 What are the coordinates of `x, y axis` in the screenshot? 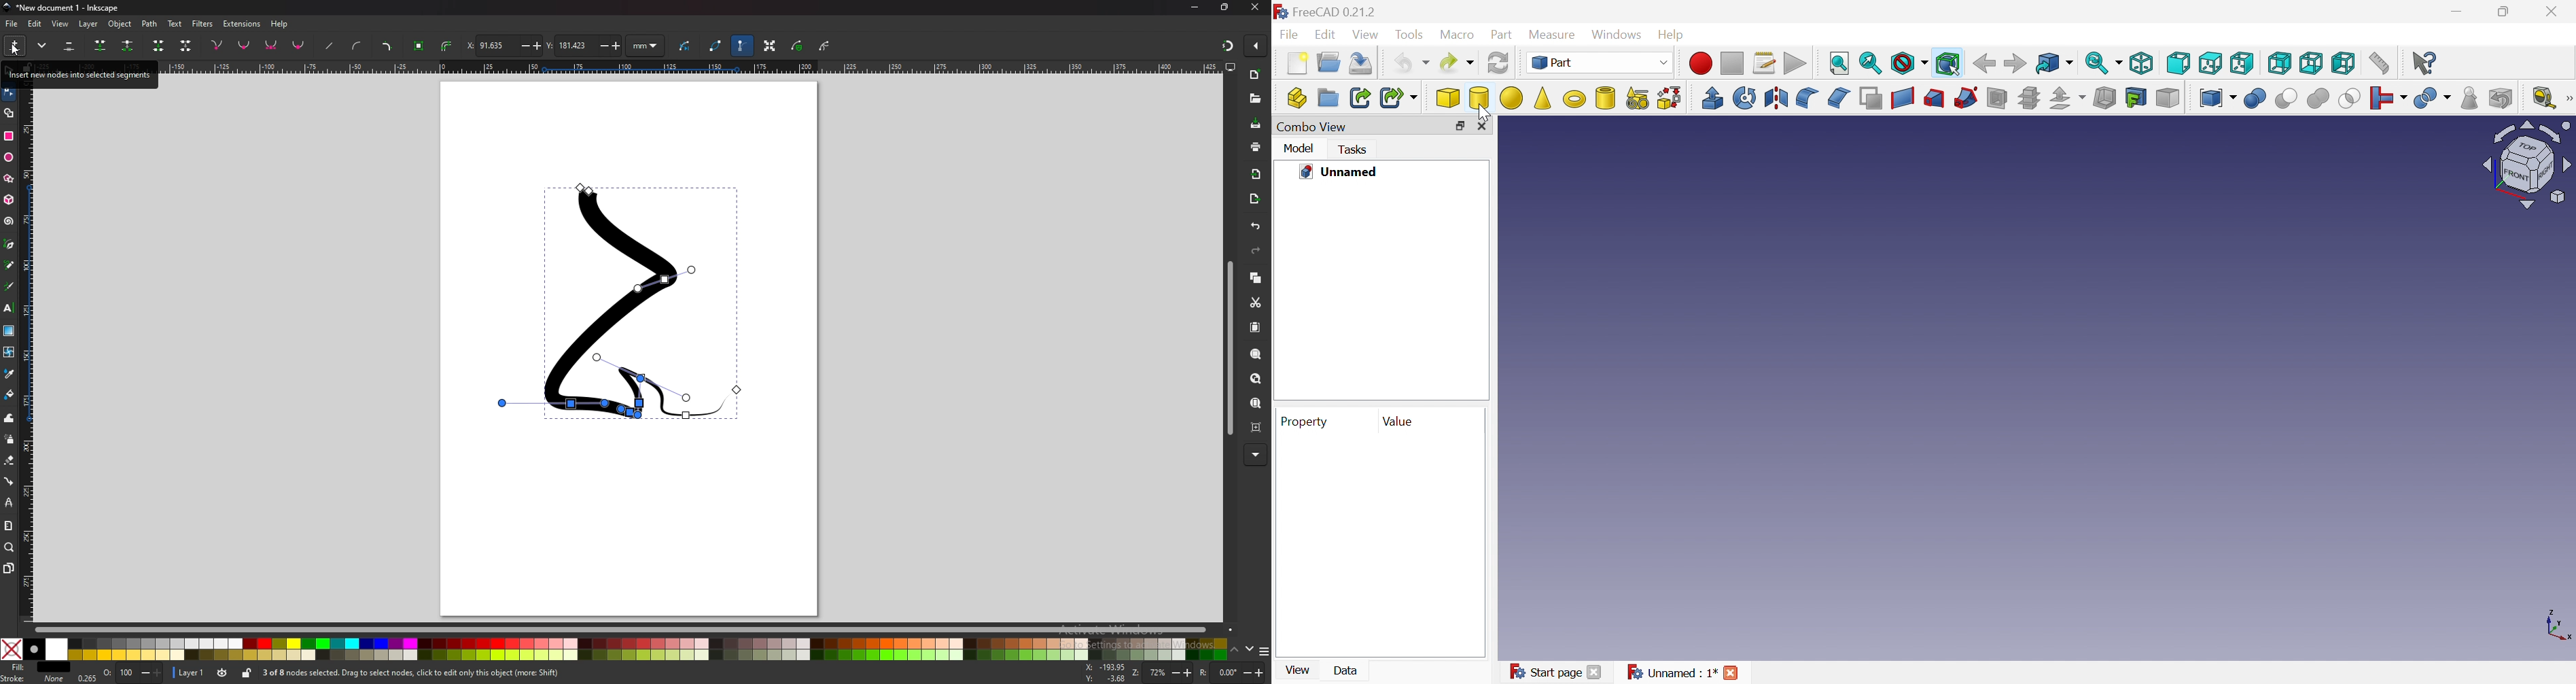 It's located at (2558, 627).